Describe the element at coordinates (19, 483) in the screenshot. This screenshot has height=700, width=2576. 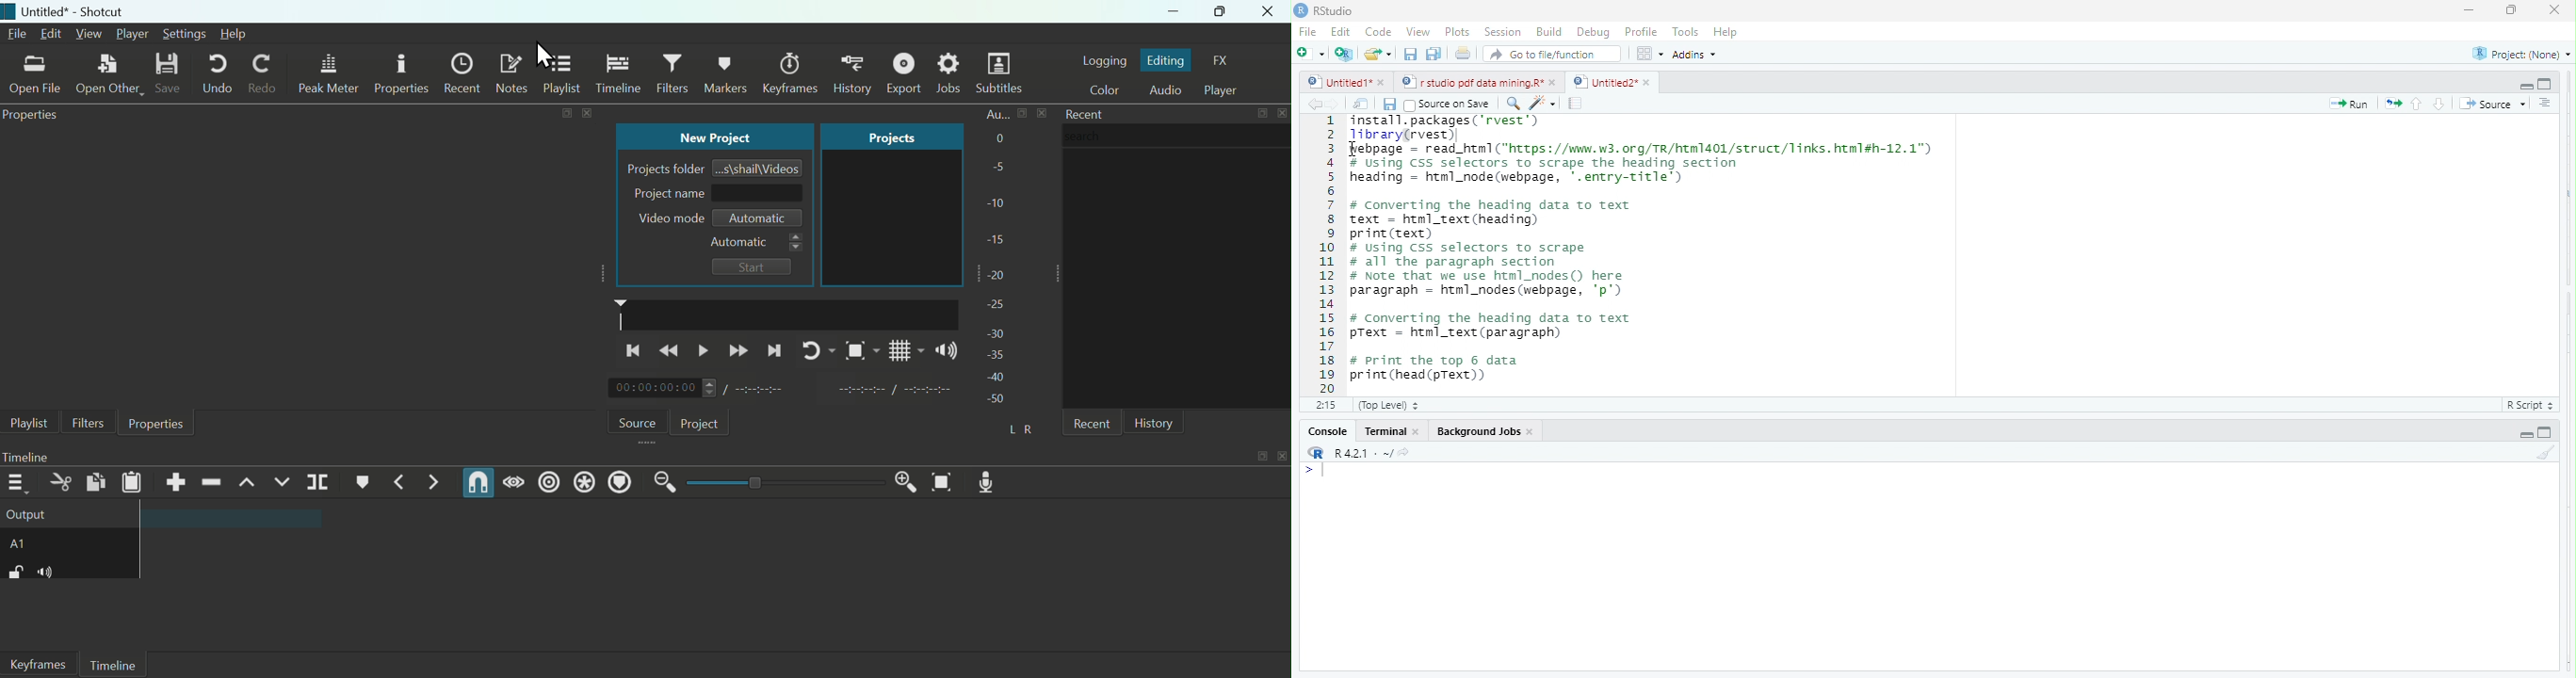
I see `Timeline Menu` at that location.